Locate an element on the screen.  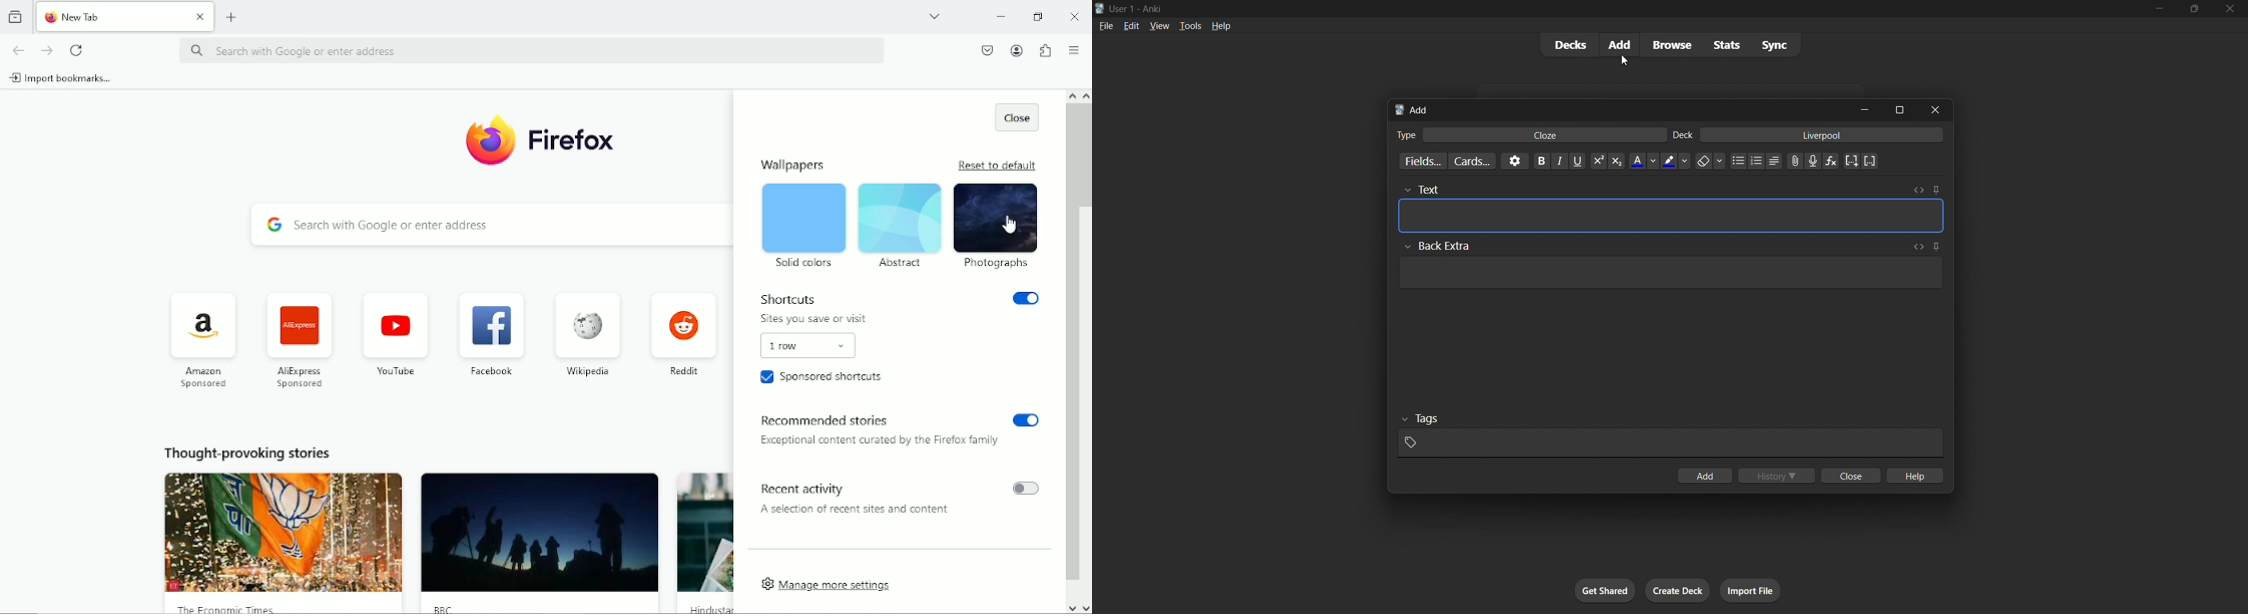
add is located at coordinates (1712, 476).